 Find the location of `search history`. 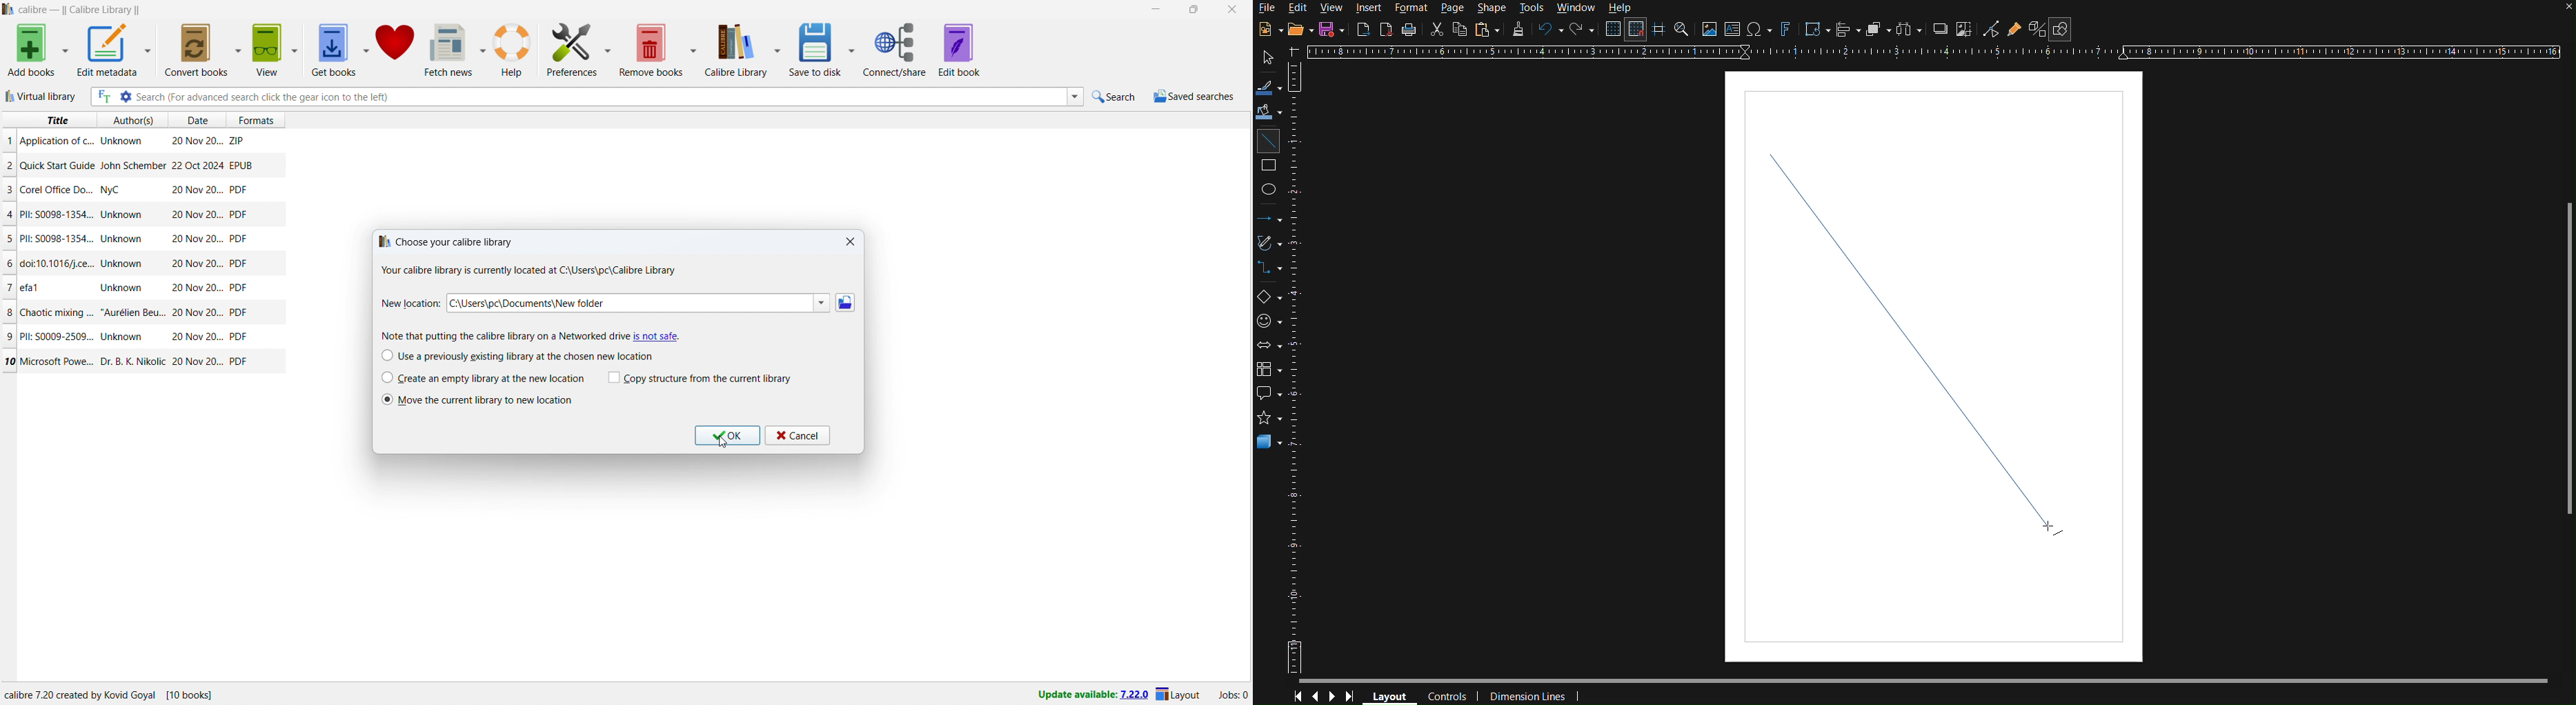

search history is located at coordinates (1076, 97).